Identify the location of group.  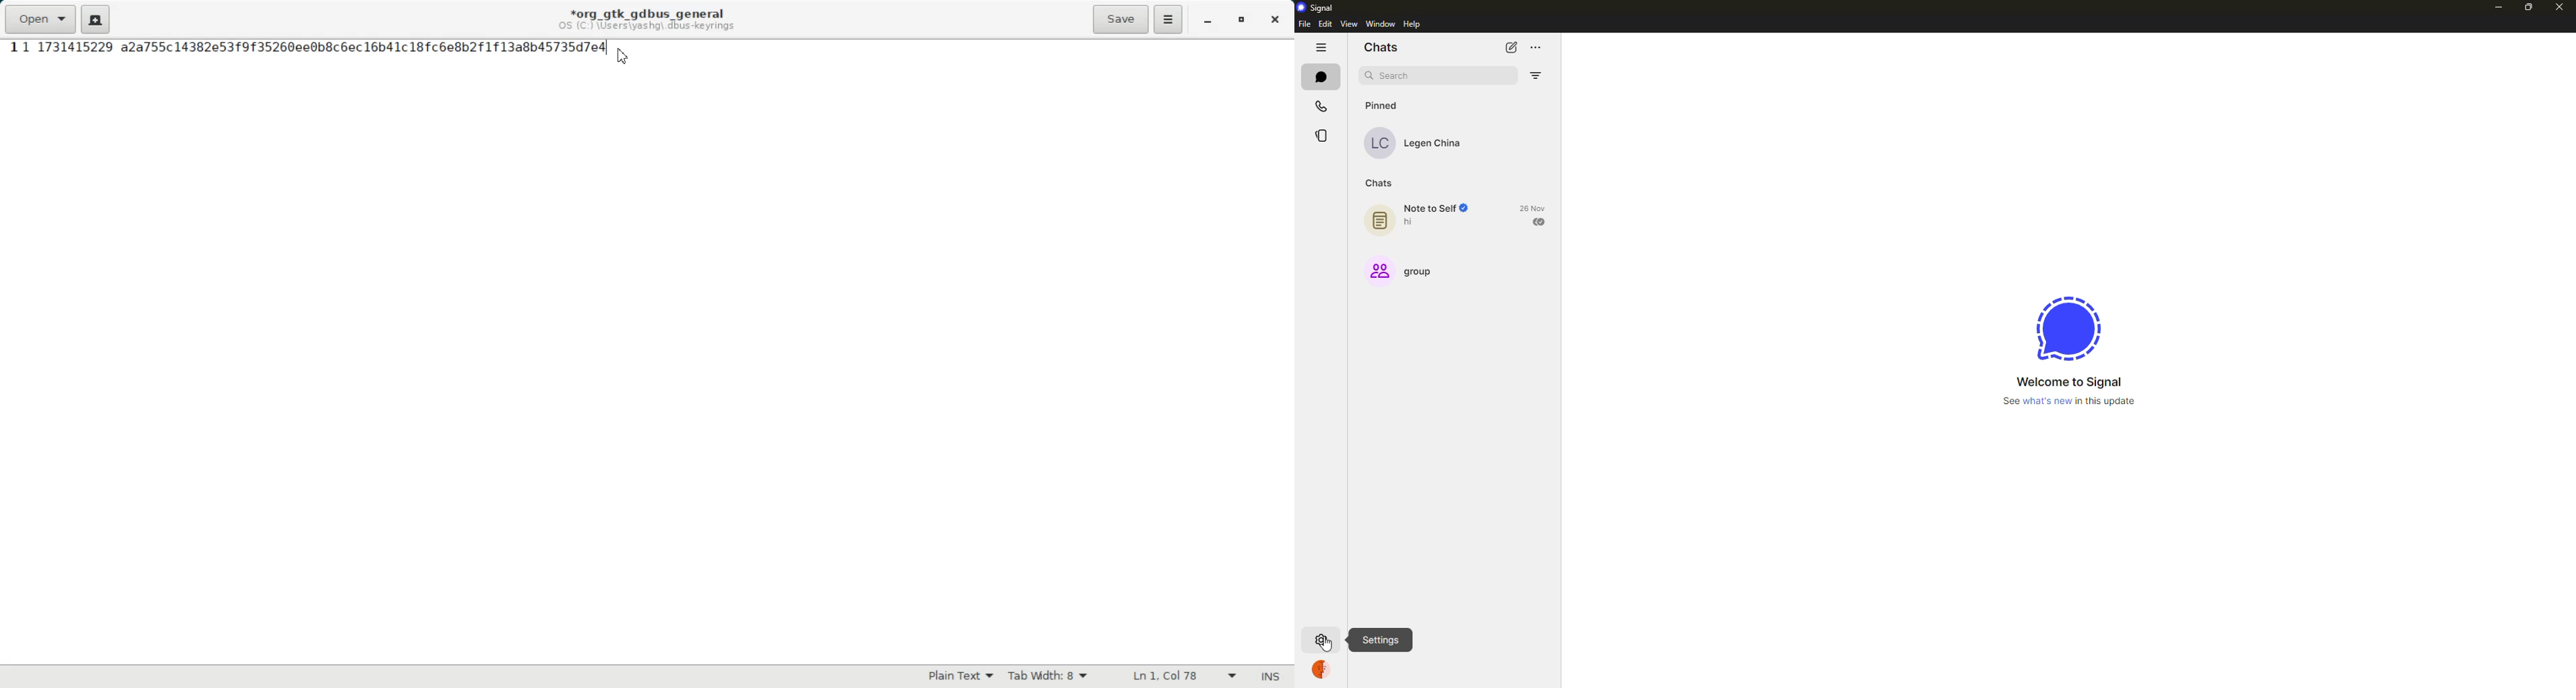
(1419, 272).